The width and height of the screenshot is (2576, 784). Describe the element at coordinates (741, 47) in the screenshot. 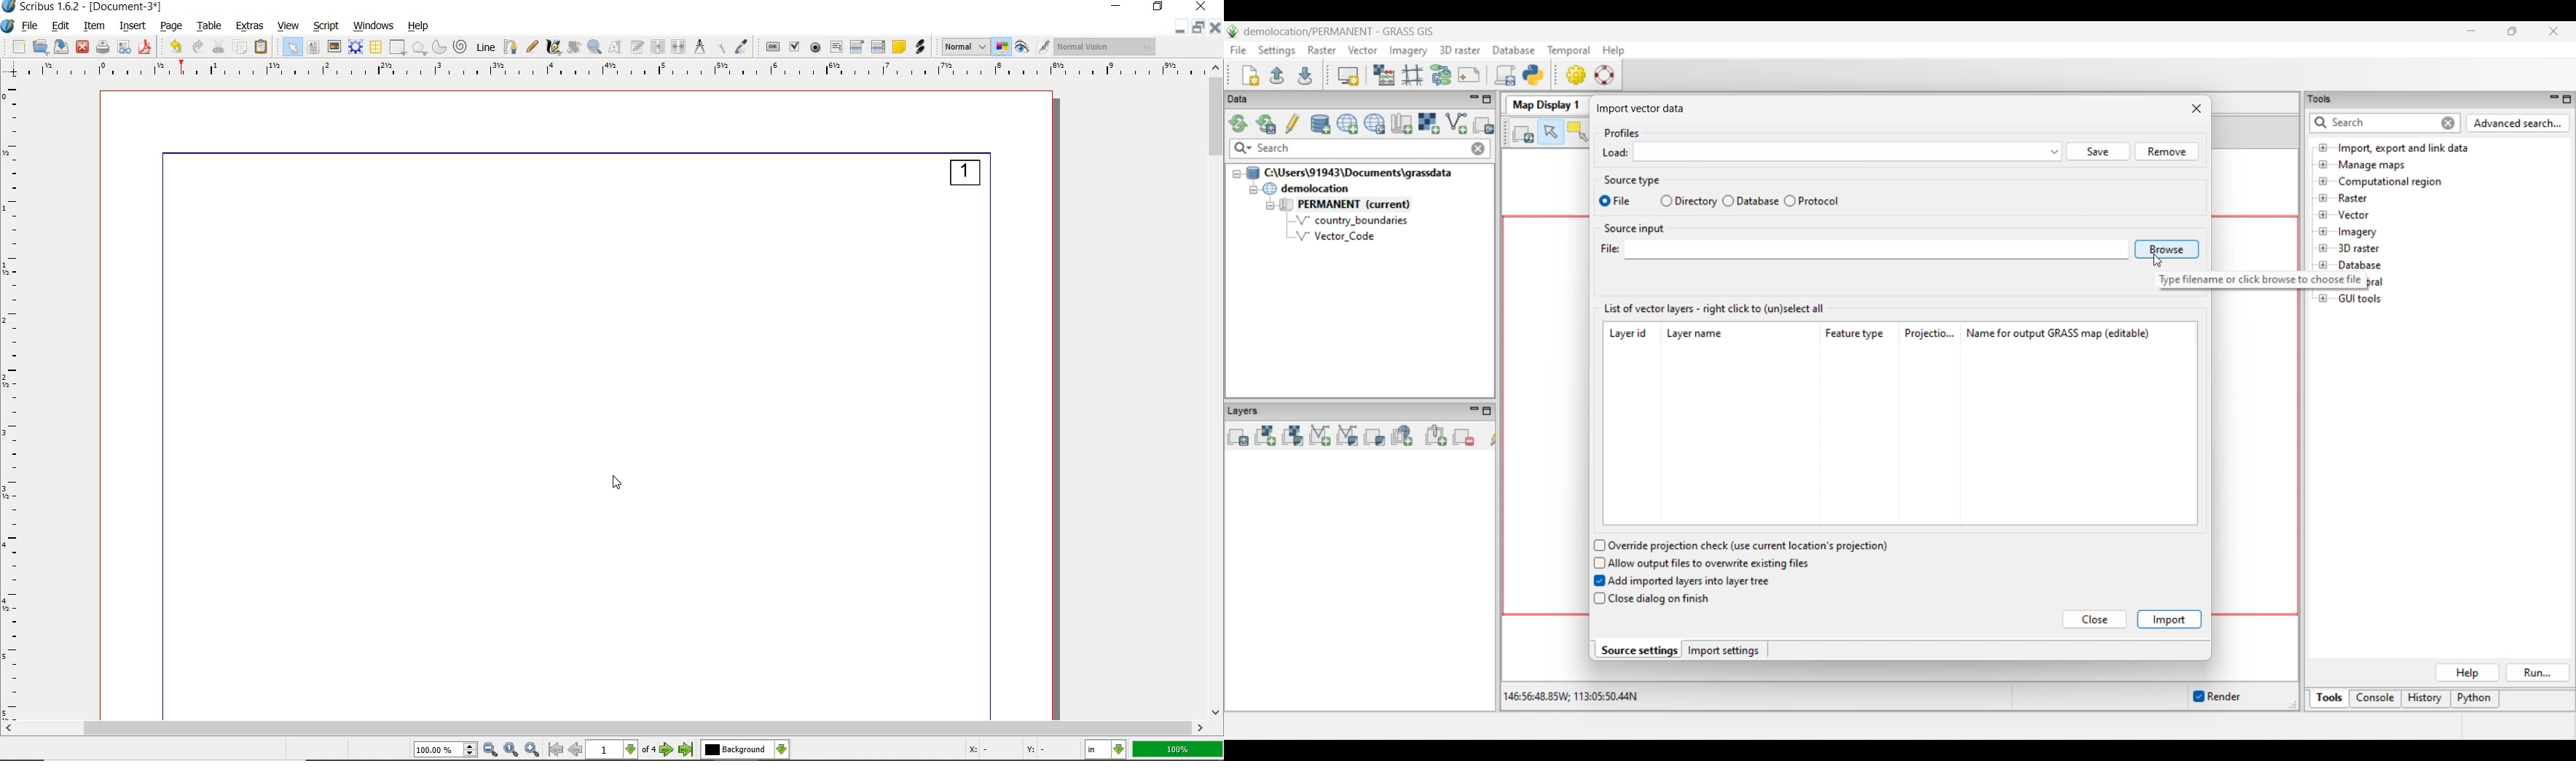

I see `eye dropper` at that location.